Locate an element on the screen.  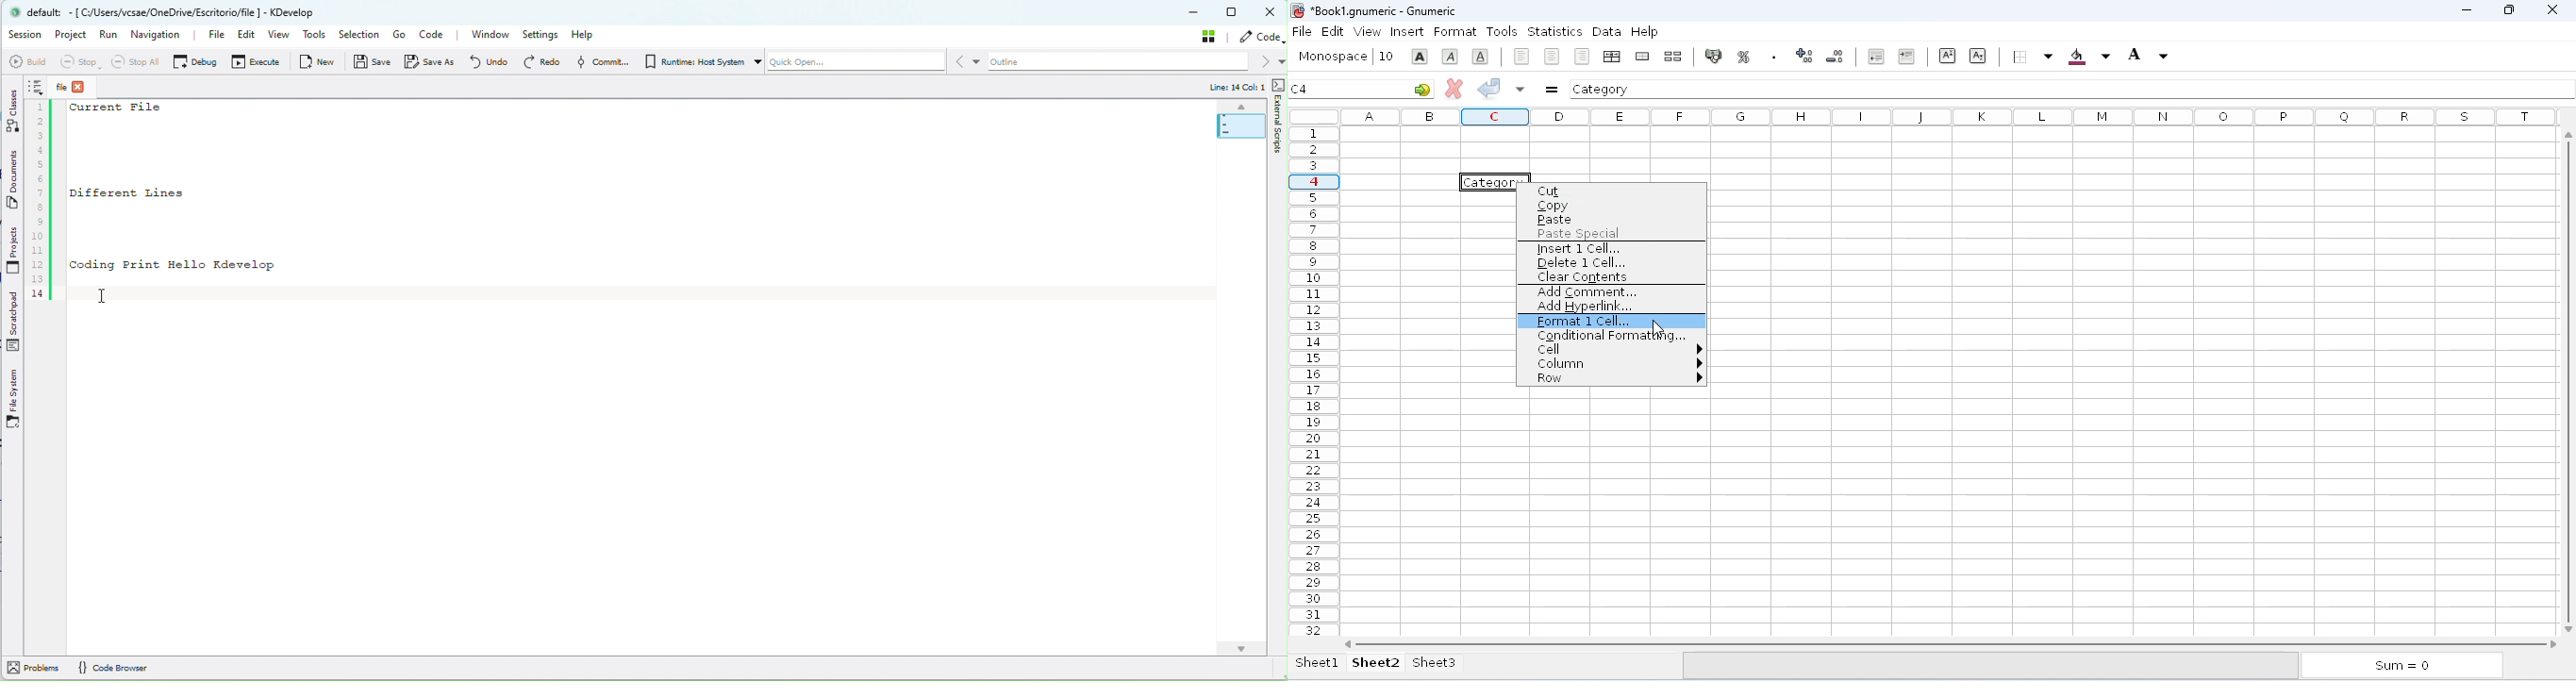
tools is located at coordinates (315, 36).